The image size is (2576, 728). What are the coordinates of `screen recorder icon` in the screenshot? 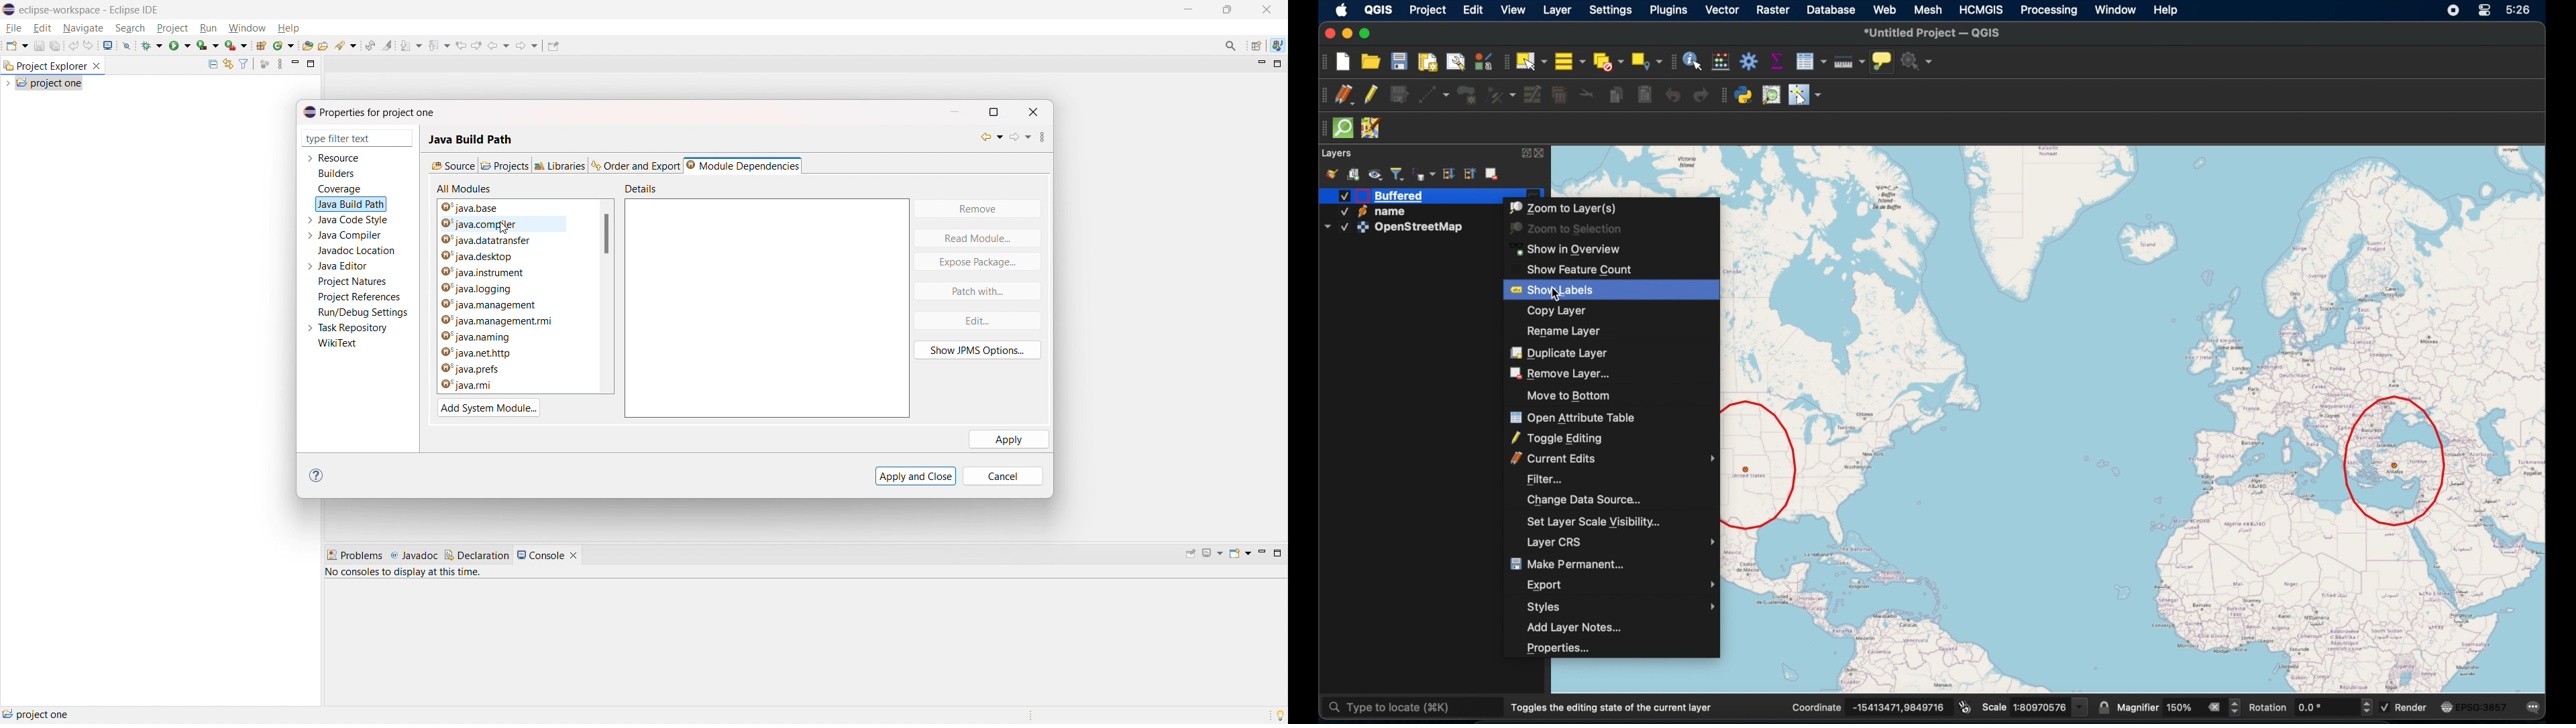 It's located at (2451, 10).